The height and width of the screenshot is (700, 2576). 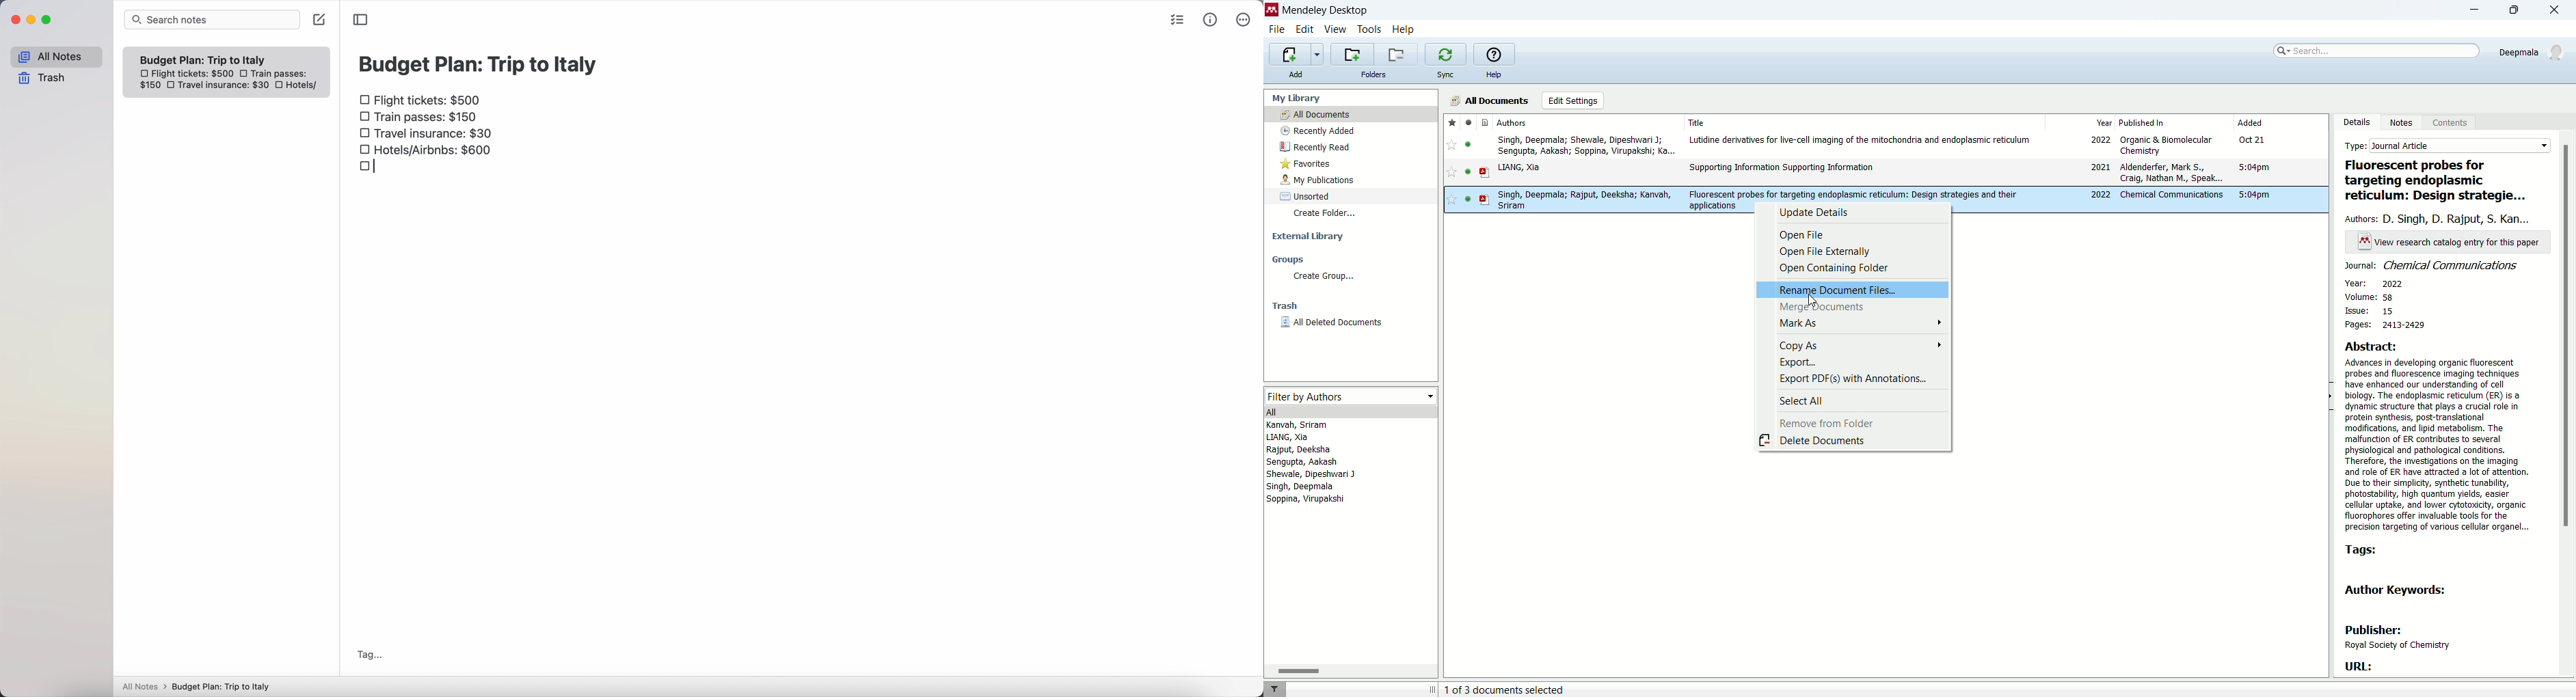 What do you see at coordinates (1860, 120) in the screenshot?
I see `title` at bounding box center [1860, 120].